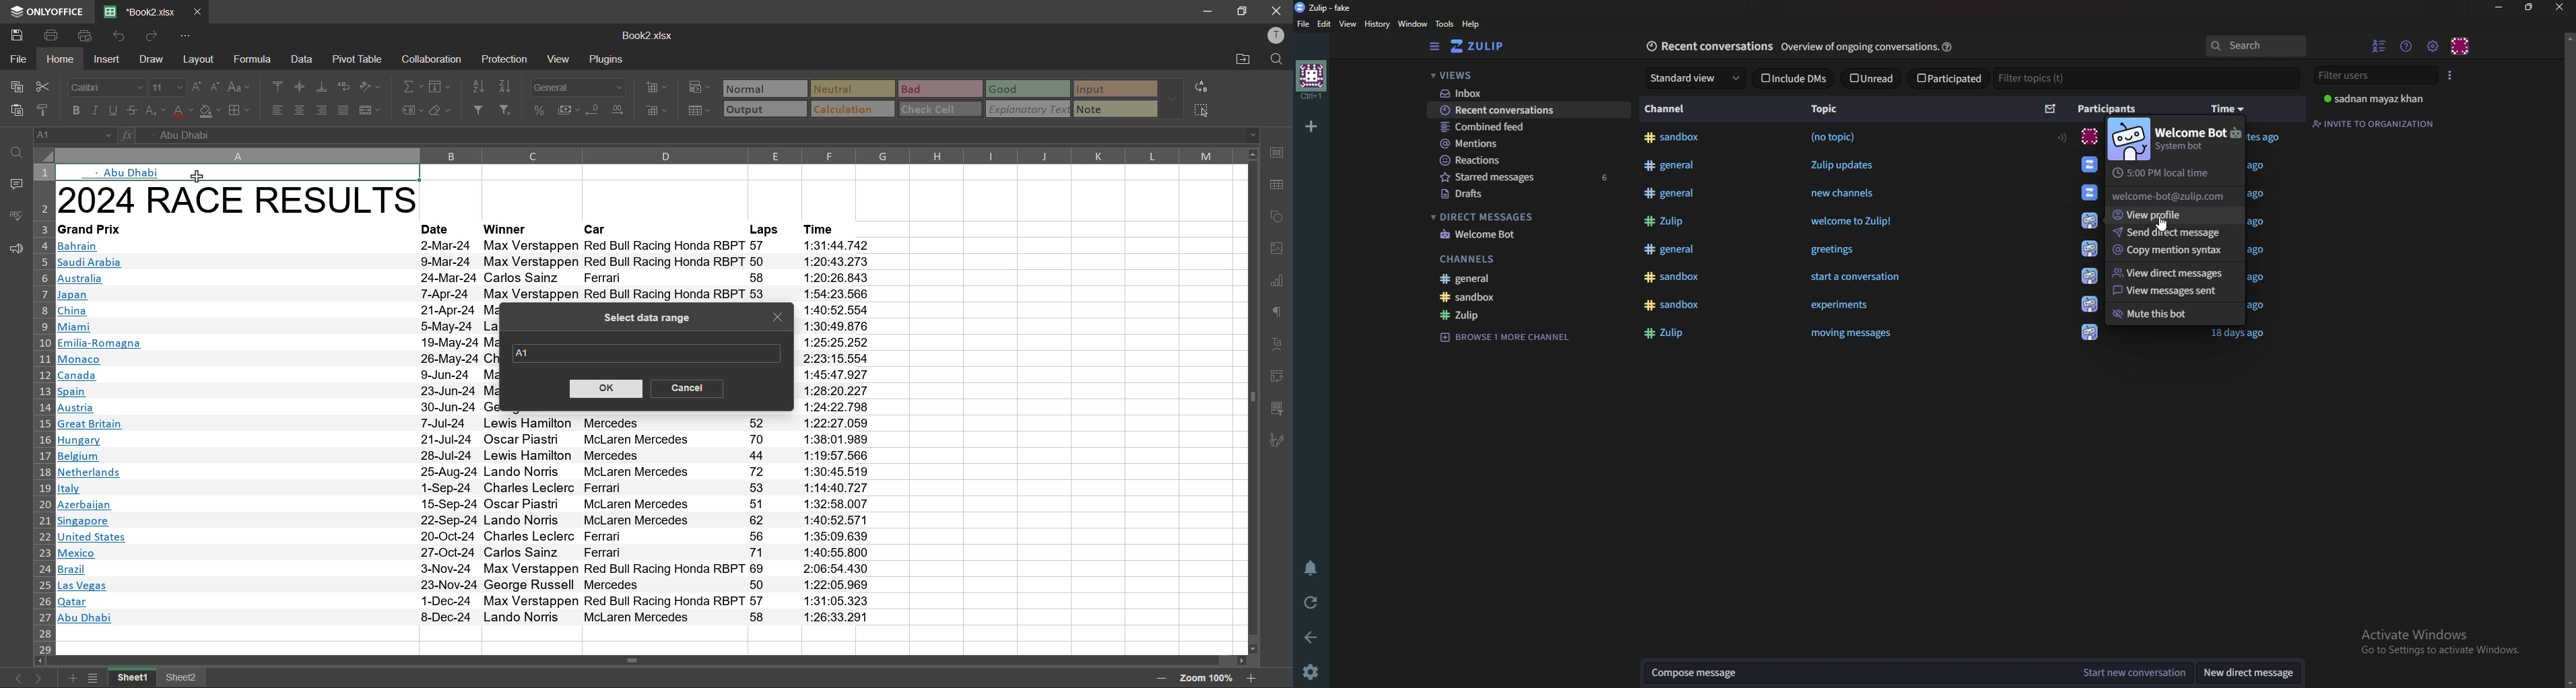 This screenshot has width=2576, height=700. I want to click on orientation, so click(371, 85).